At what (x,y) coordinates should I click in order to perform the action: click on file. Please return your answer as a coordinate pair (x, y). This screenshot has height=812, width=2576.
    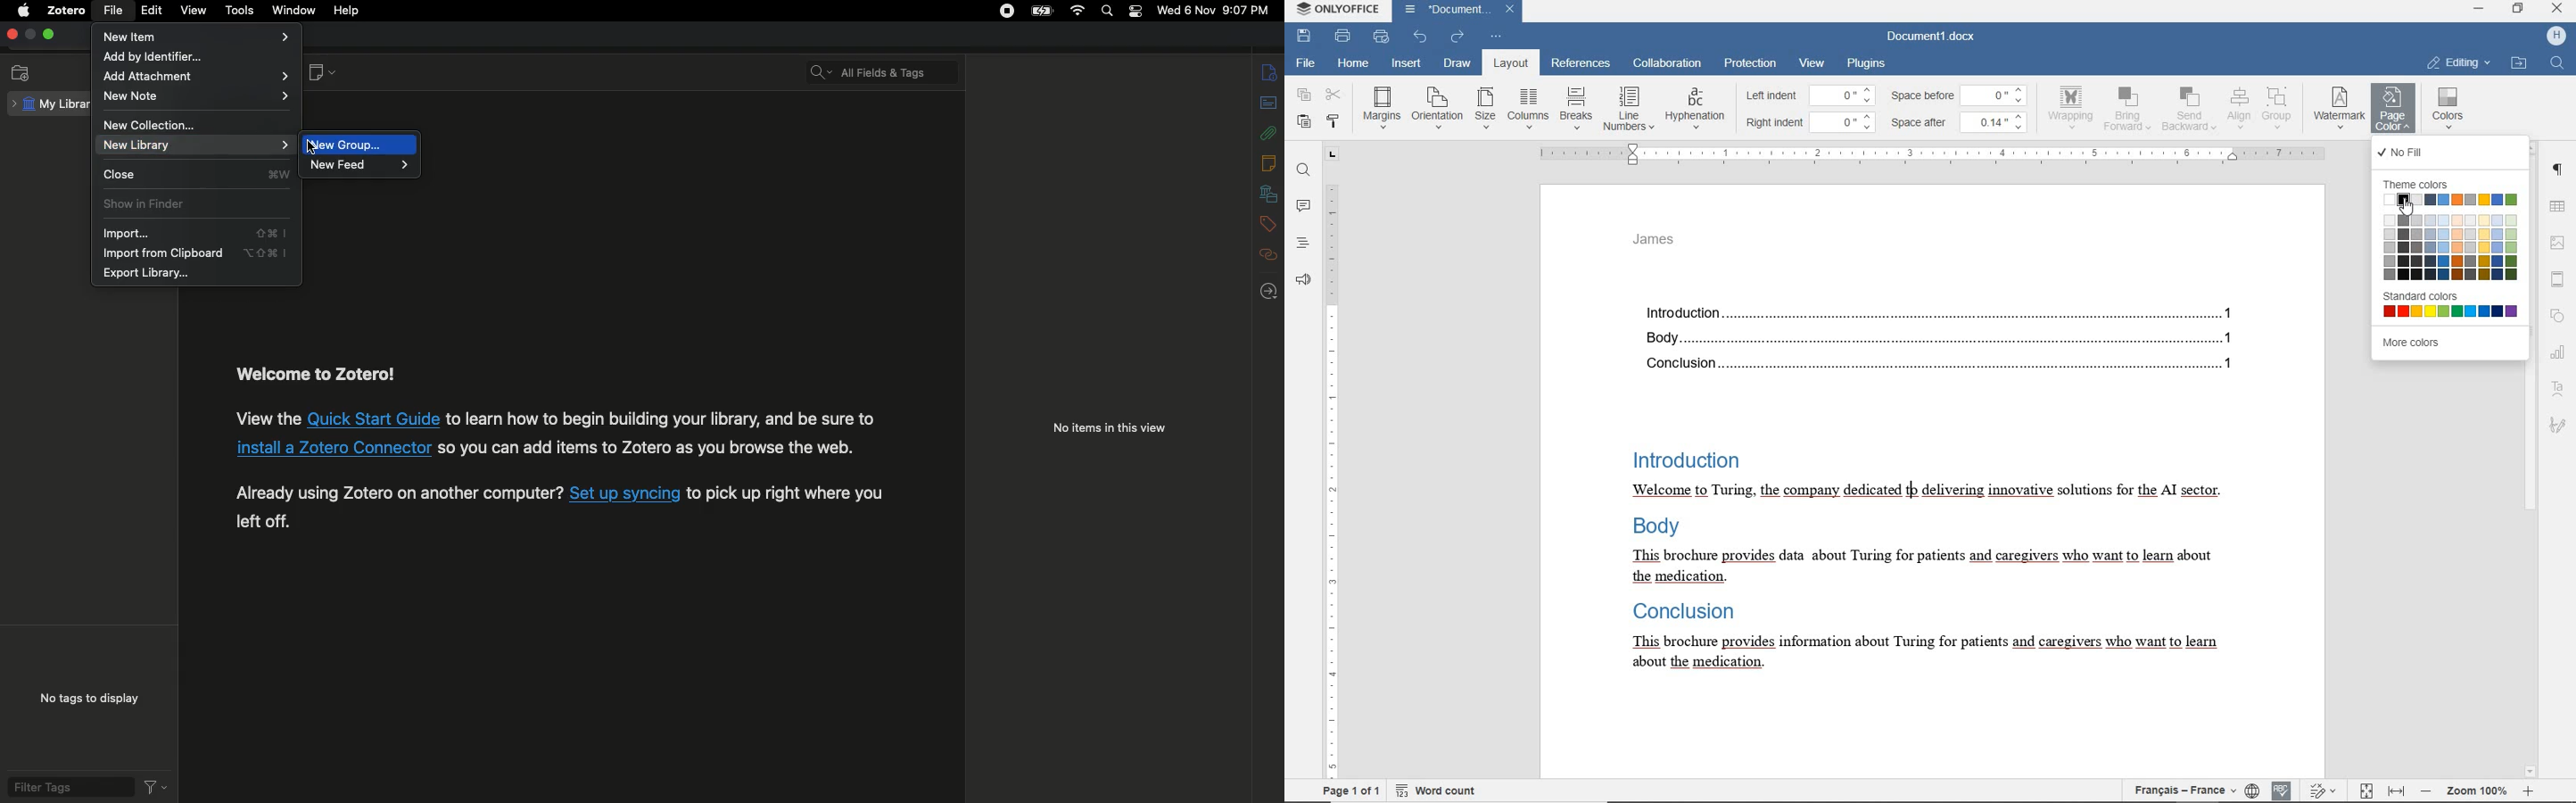
    Looking at the image, I should click on (1307, 64).